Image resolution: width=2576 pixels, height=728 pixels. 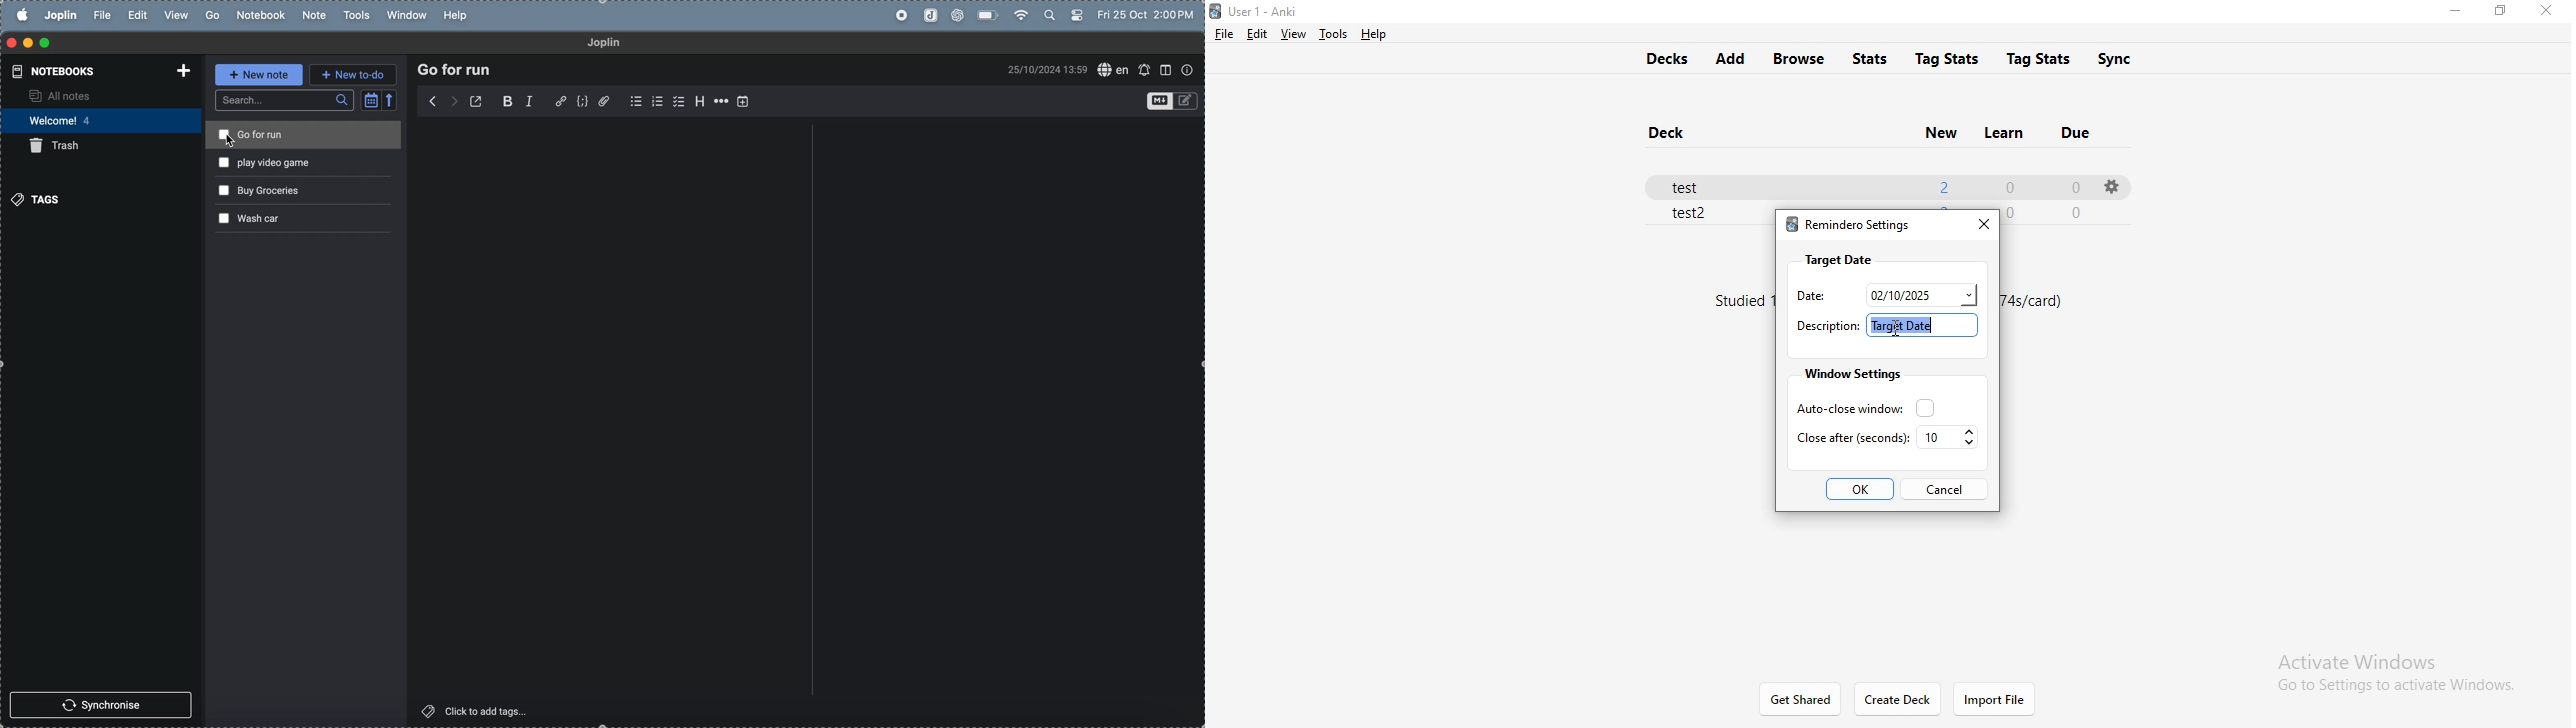 What do you see at coordinates (219, 162) in the screenshot?
I see `check cox` at bounding box center [219, 162].